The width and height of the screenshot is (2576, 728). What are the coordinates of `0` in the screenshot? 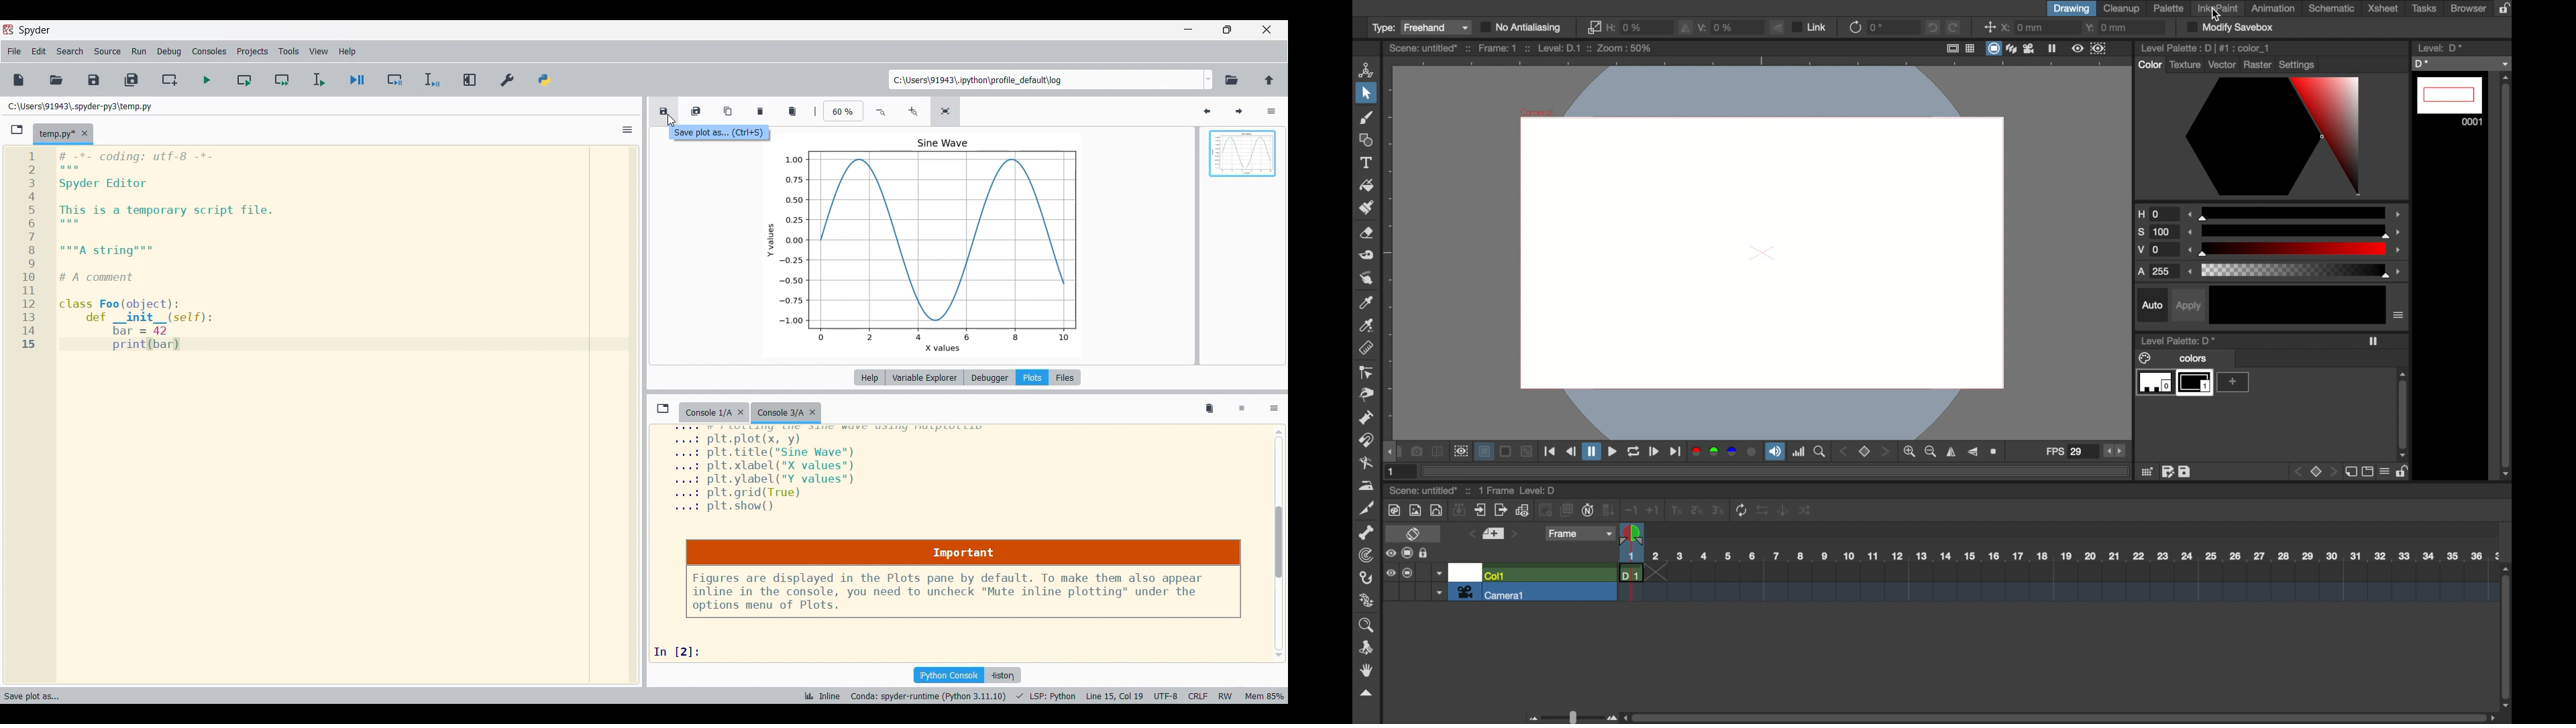 It's located at (1877, 27).